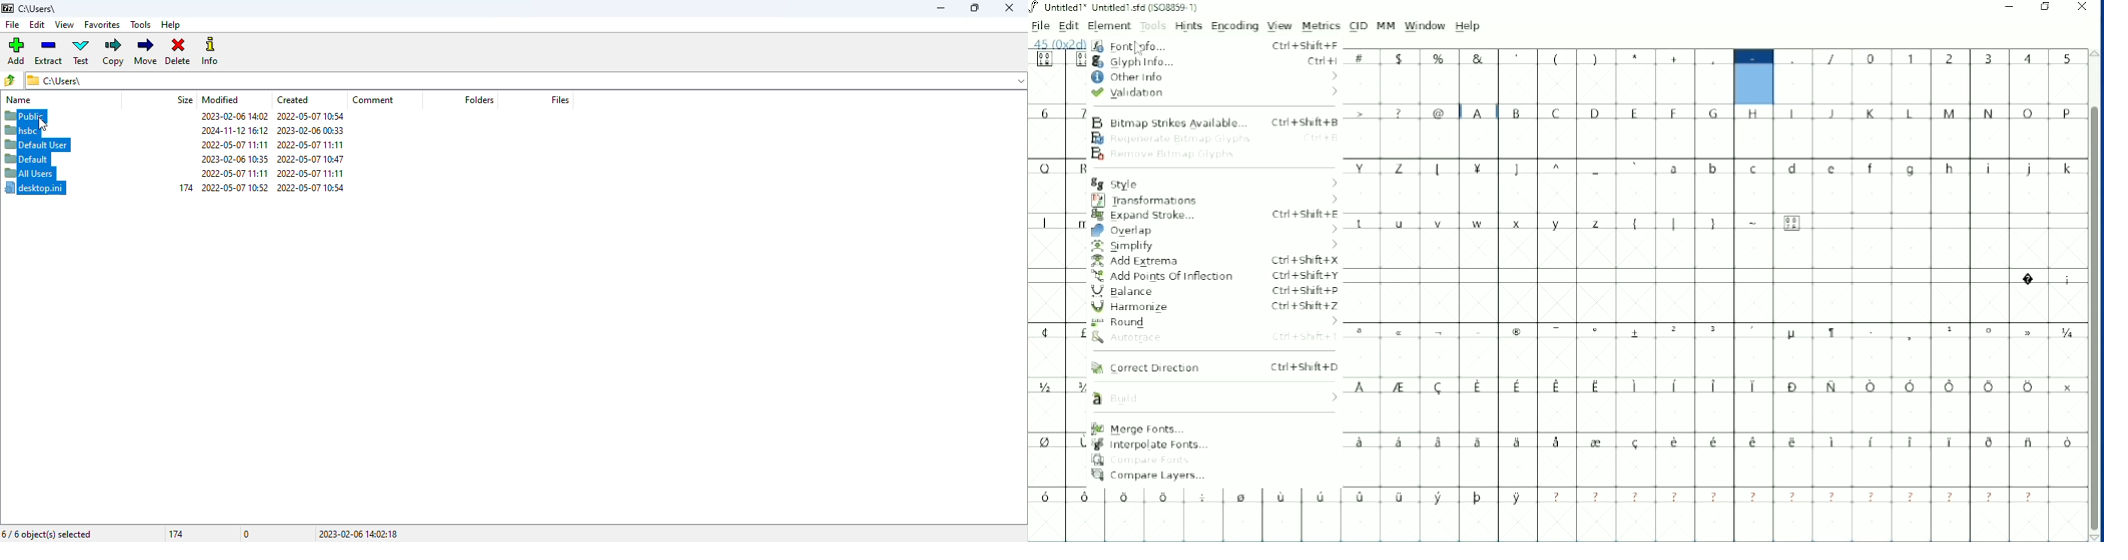 Image resolution: width=2128 pixels, height=560 pixels. What do you see at coordinates (1147, 475) in the screenshot?
I see `Compare Layers` at bounding box center [1147, 475].